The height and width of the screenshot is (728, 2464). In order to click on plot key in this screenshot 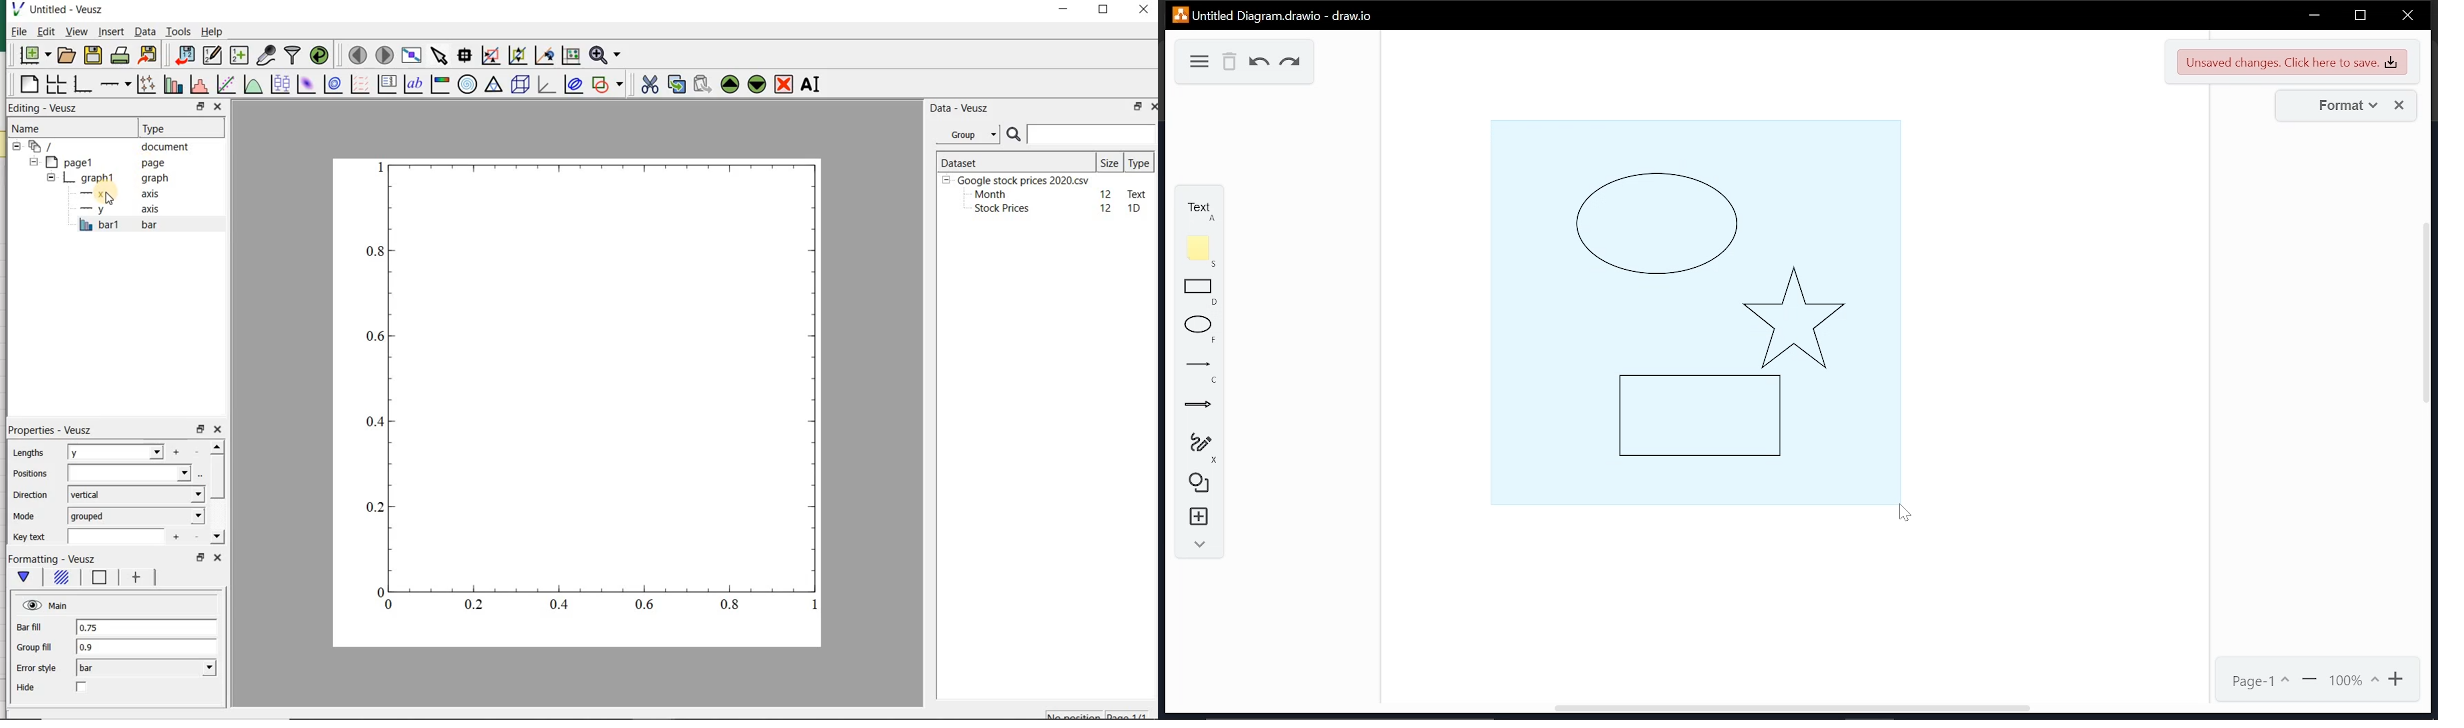, I will do `click(387, 86)`.